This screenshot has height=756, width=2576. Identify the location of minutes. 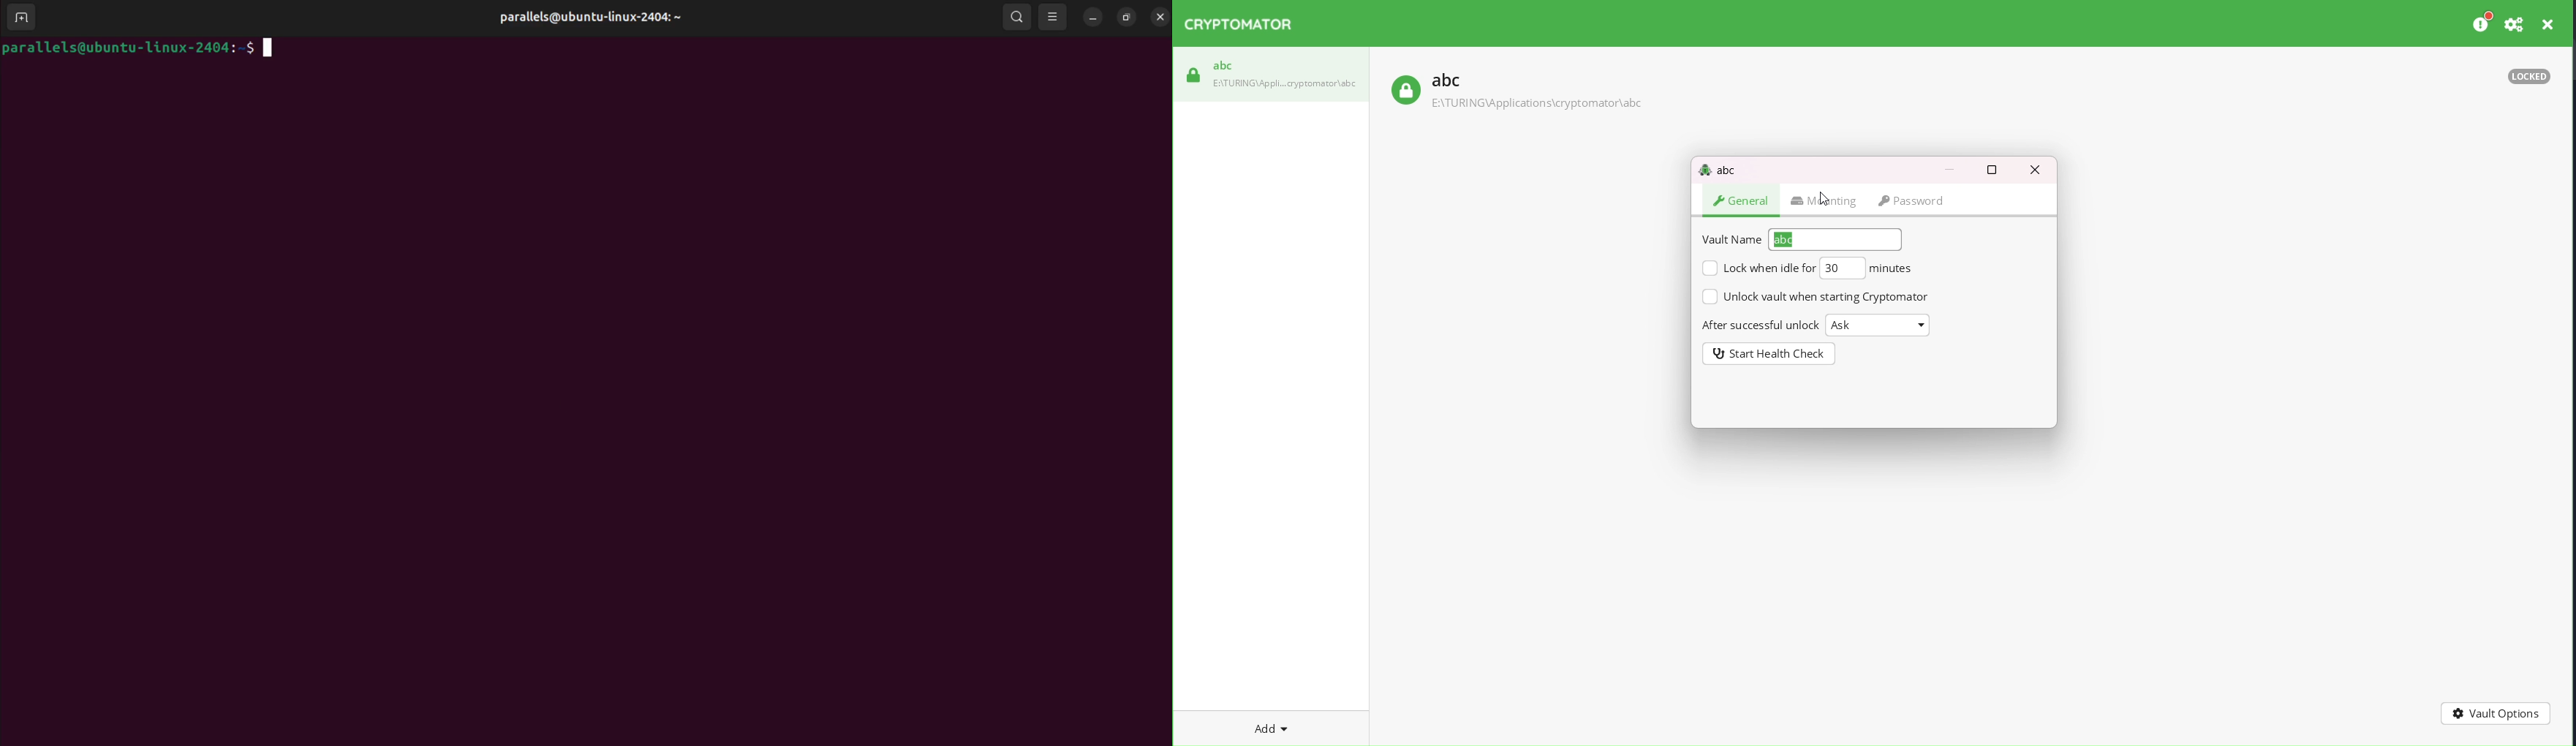
(1895, 268).